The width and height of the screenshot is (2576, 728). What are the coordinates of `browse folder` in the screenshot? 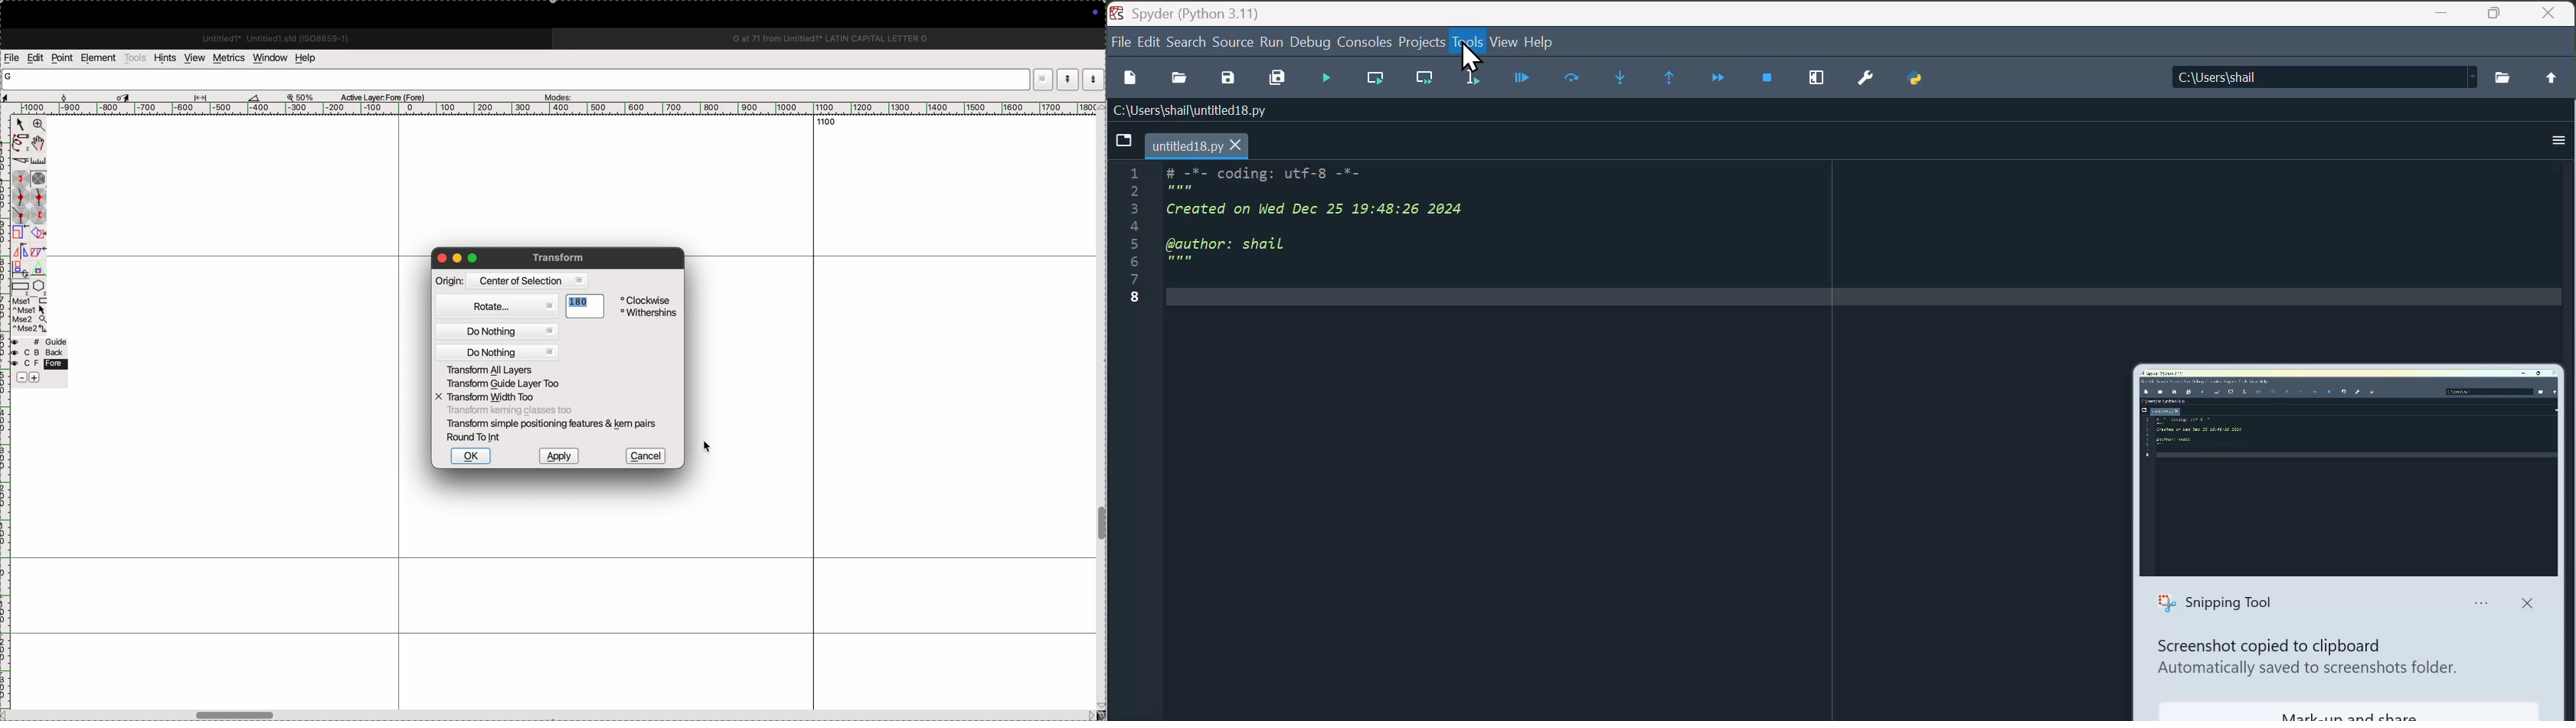 It's located at (2503, 77).